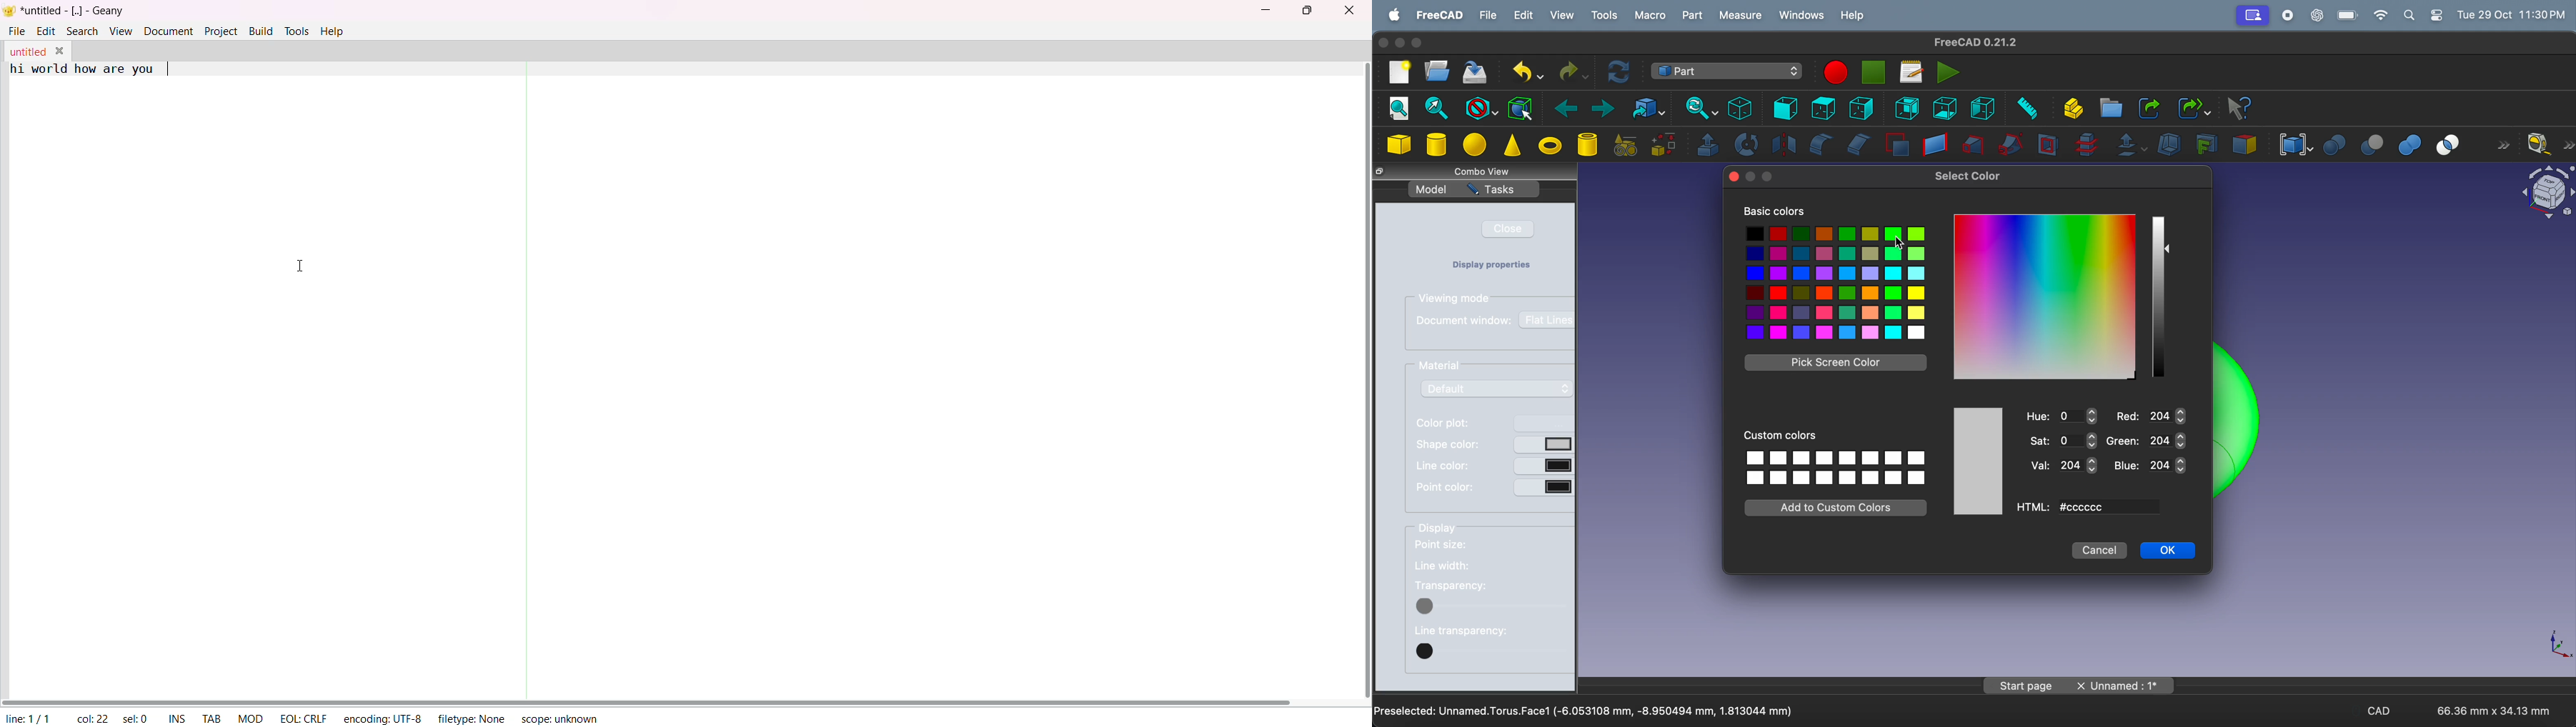  Describe the element at coordinates (1478, 74) in the screenshot. I see `save` at that location.